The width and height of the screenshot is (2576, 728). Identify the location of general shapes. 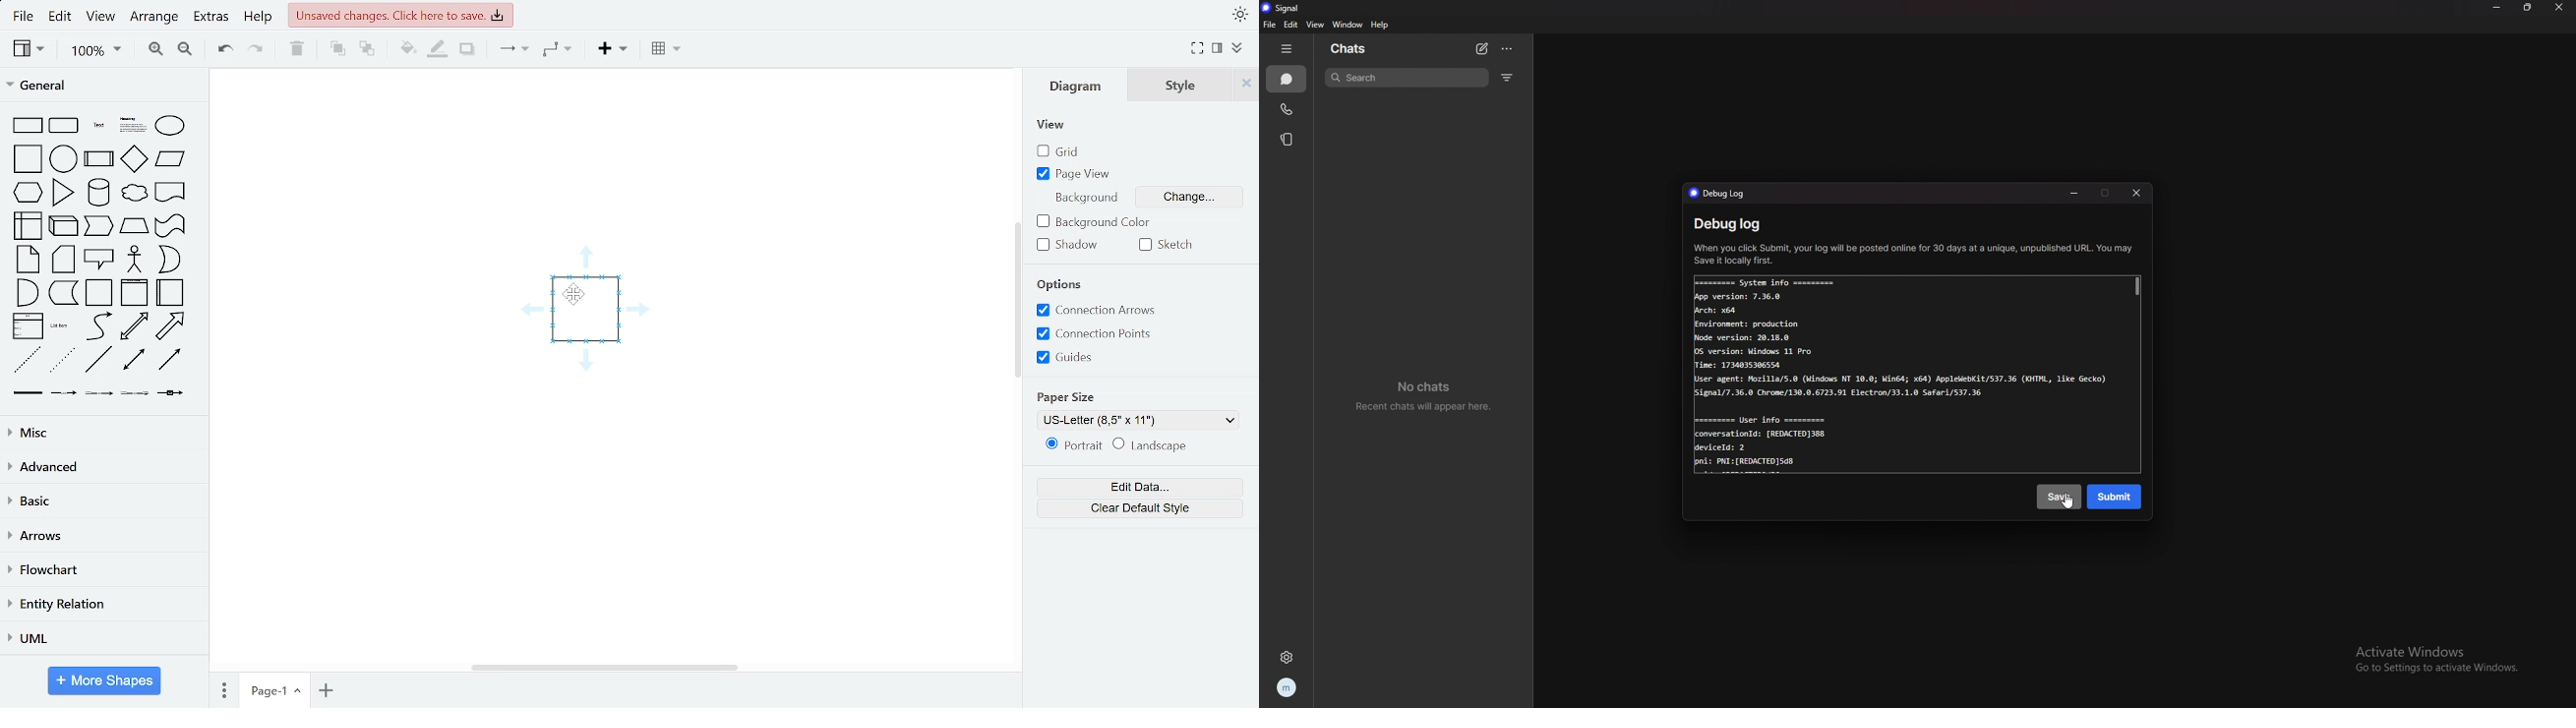
(168, 359).